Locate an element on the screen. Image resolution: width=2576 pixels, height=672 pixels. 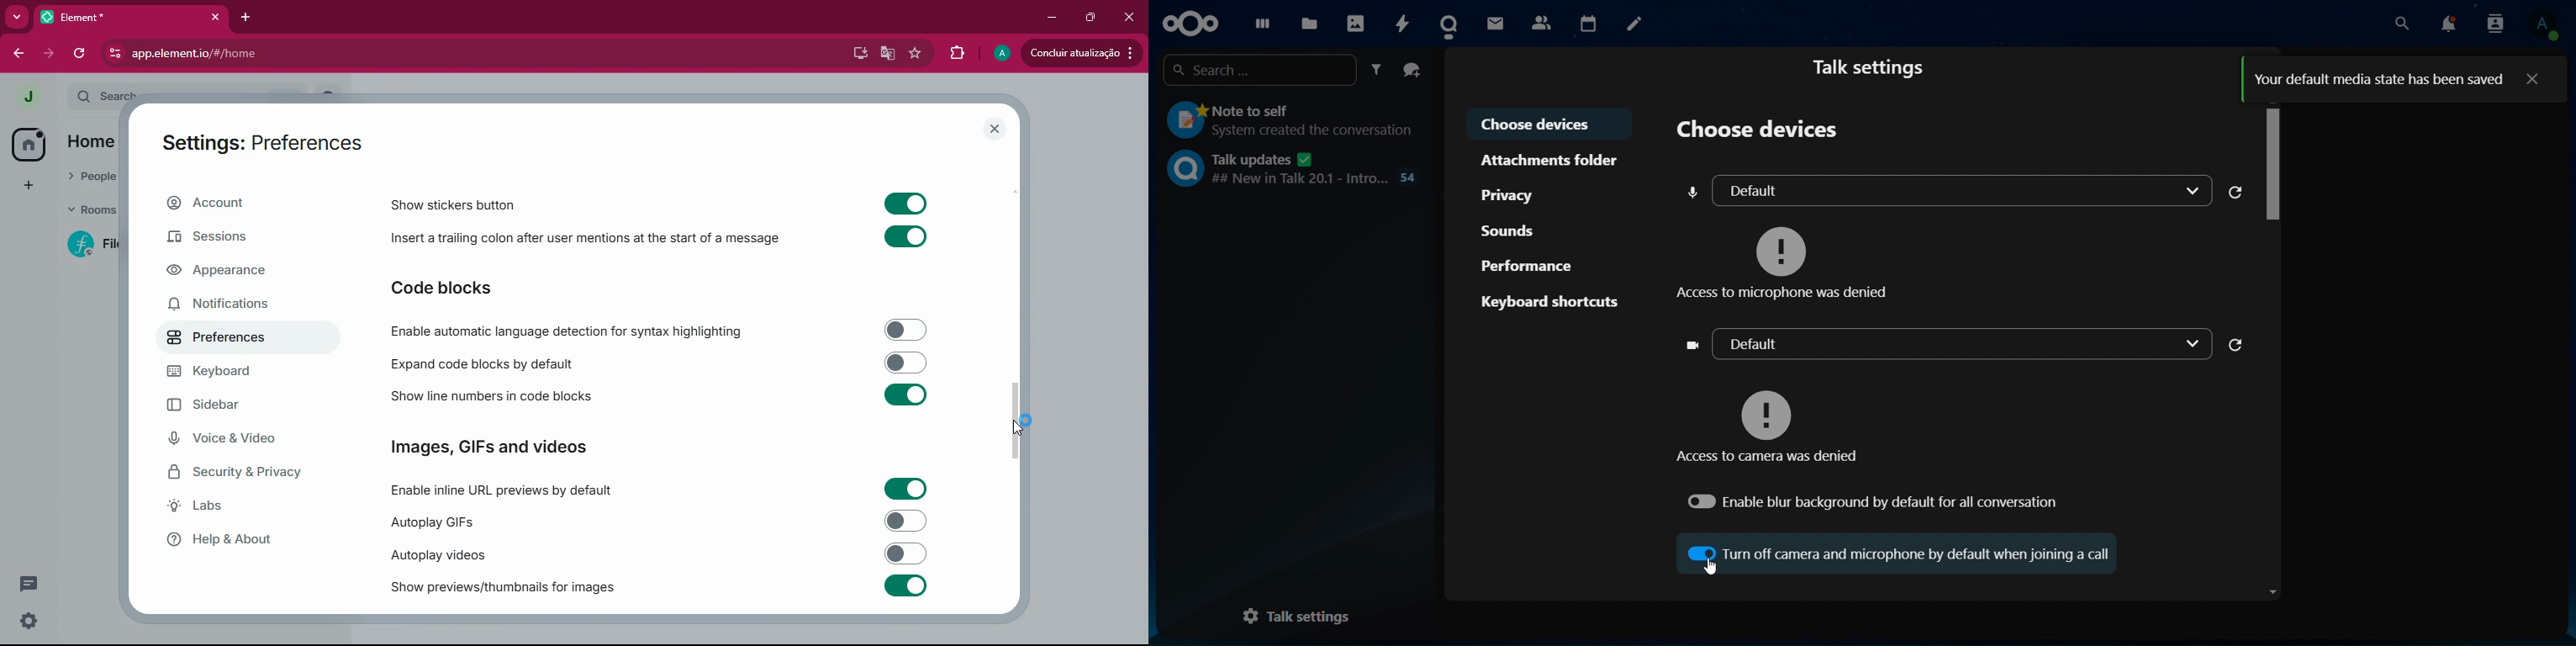
icon is located at coordinates (1190, 25).